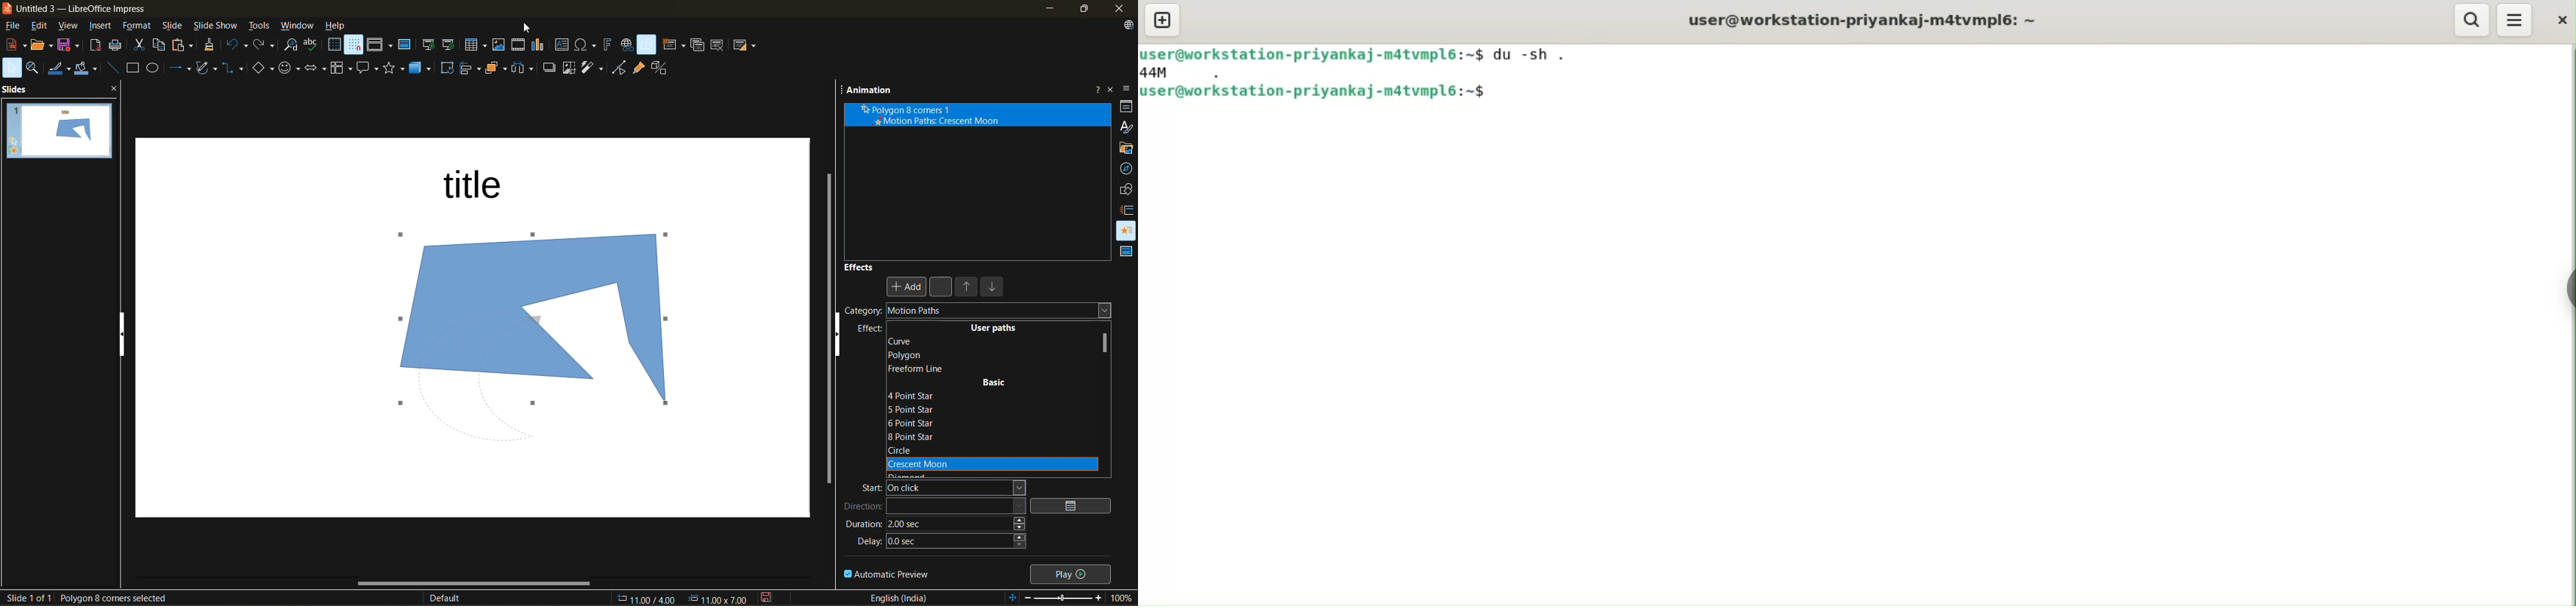  I want to click on category, so click(861, 314).